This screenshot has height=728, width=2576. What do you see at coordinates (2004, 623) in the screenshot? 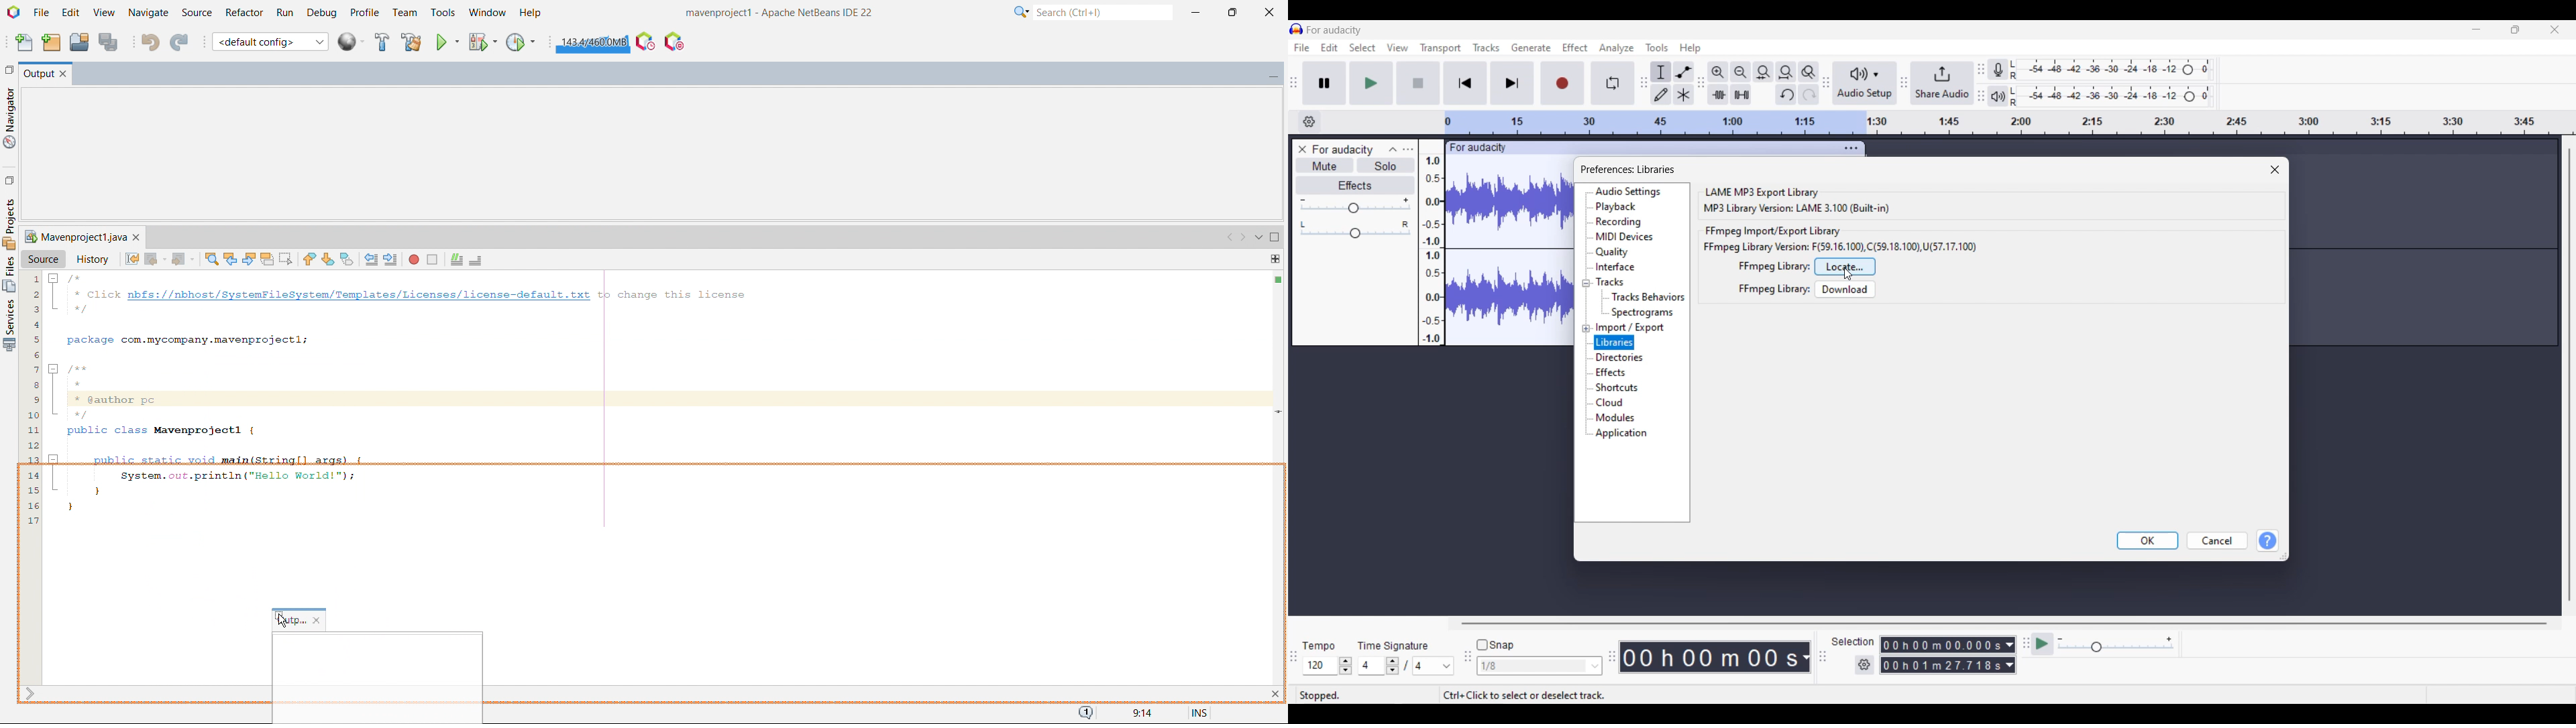
I see `Horizontal slide bar` at bounding box center [2004, 623].